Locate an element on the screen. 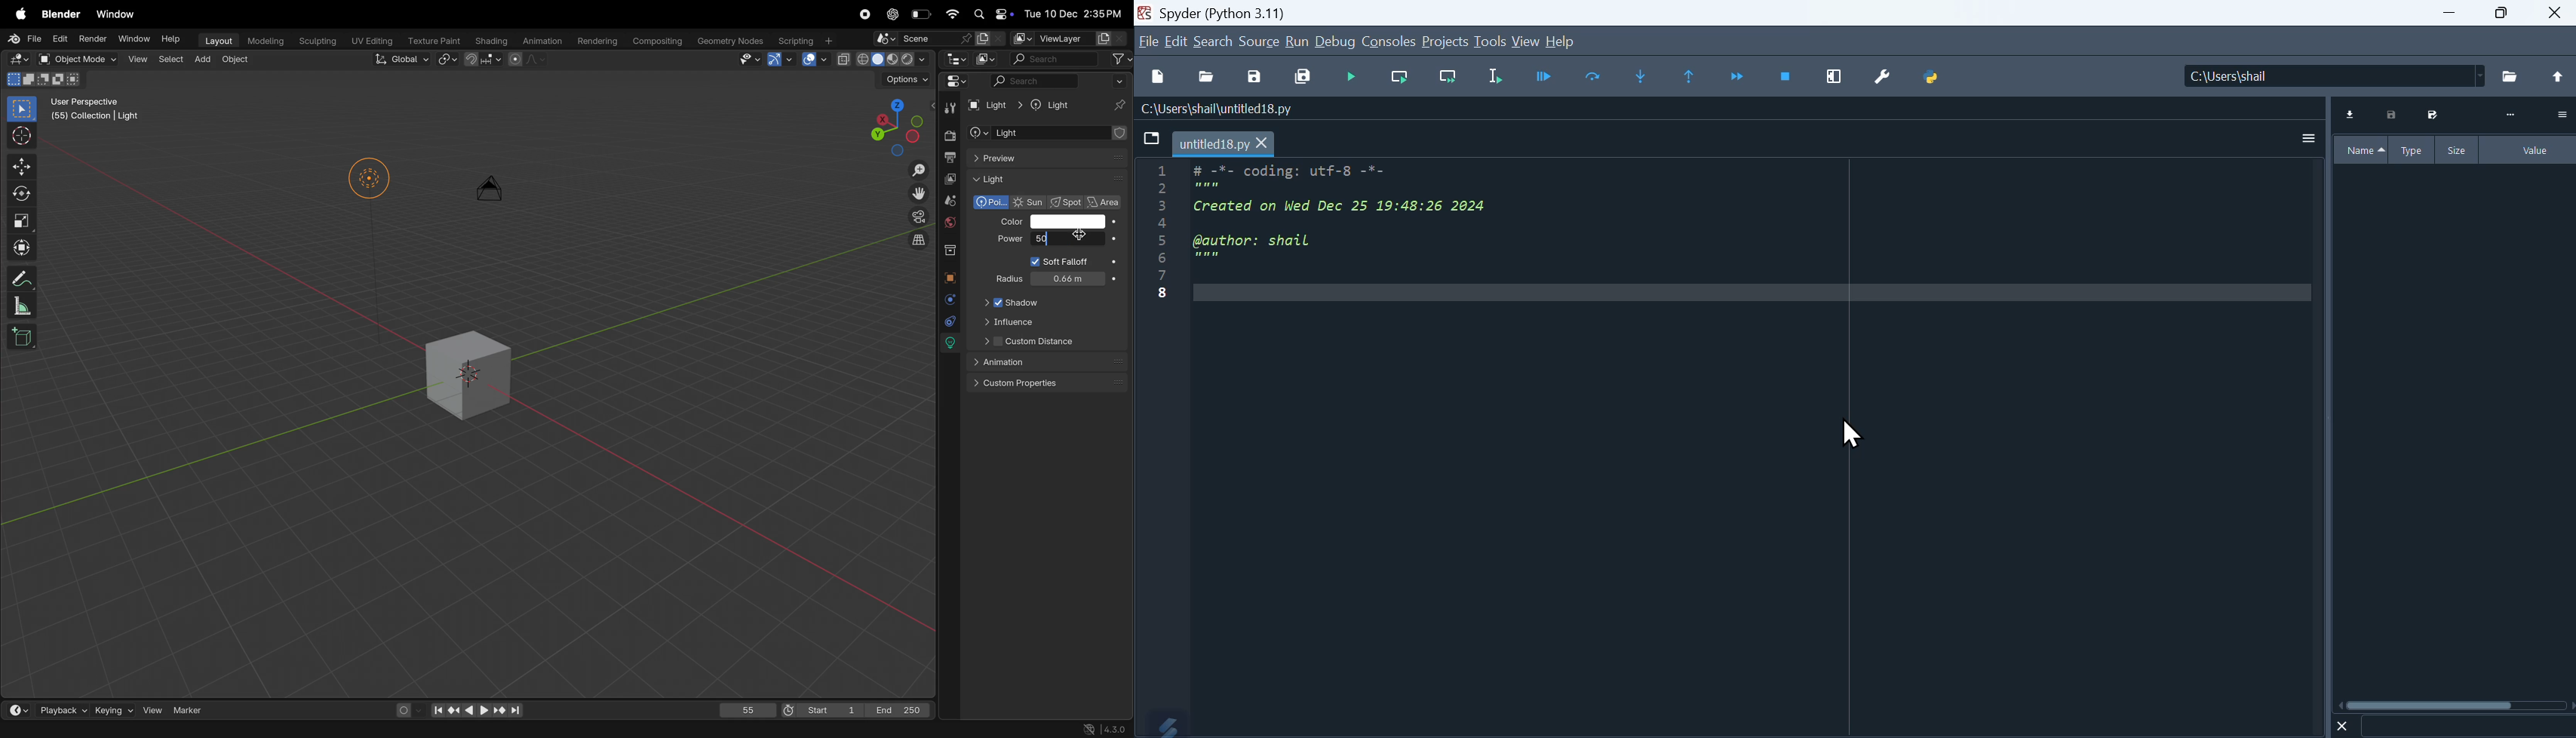  Project is located at coordinates (1445, 41).